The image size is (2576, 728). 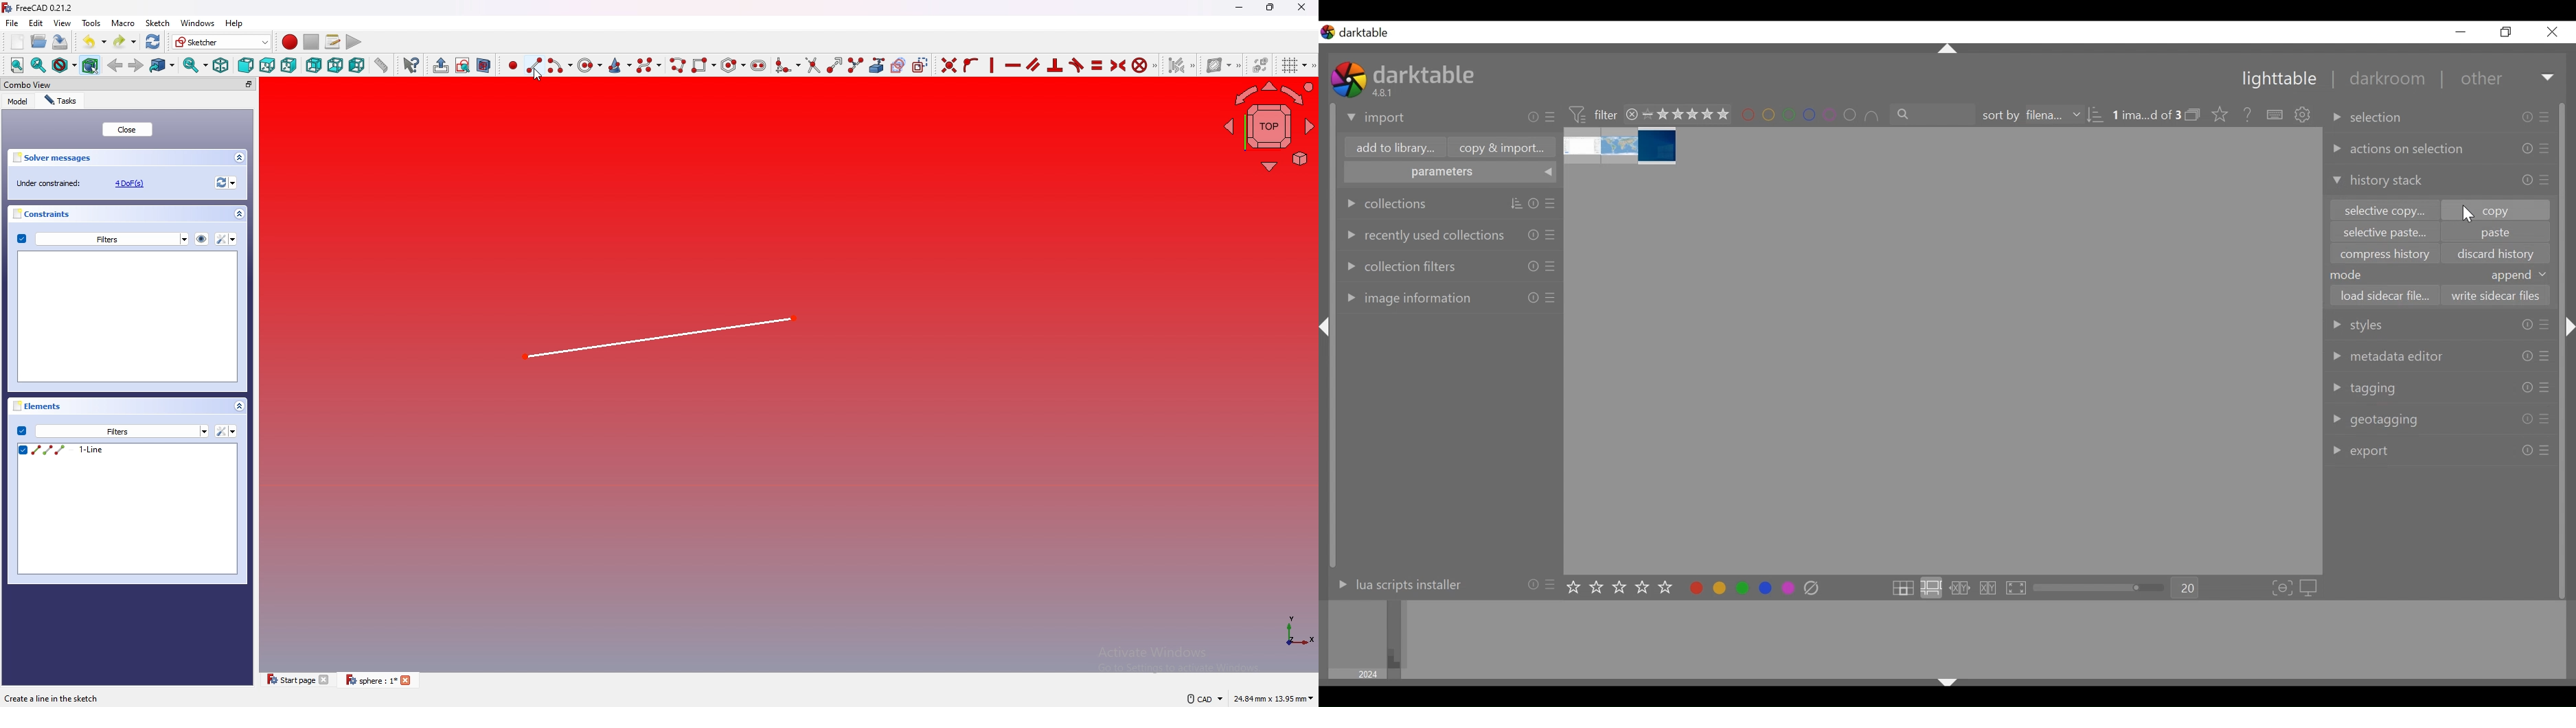 I want to click on Toggle construction geometry, so click(x=921, y=65).